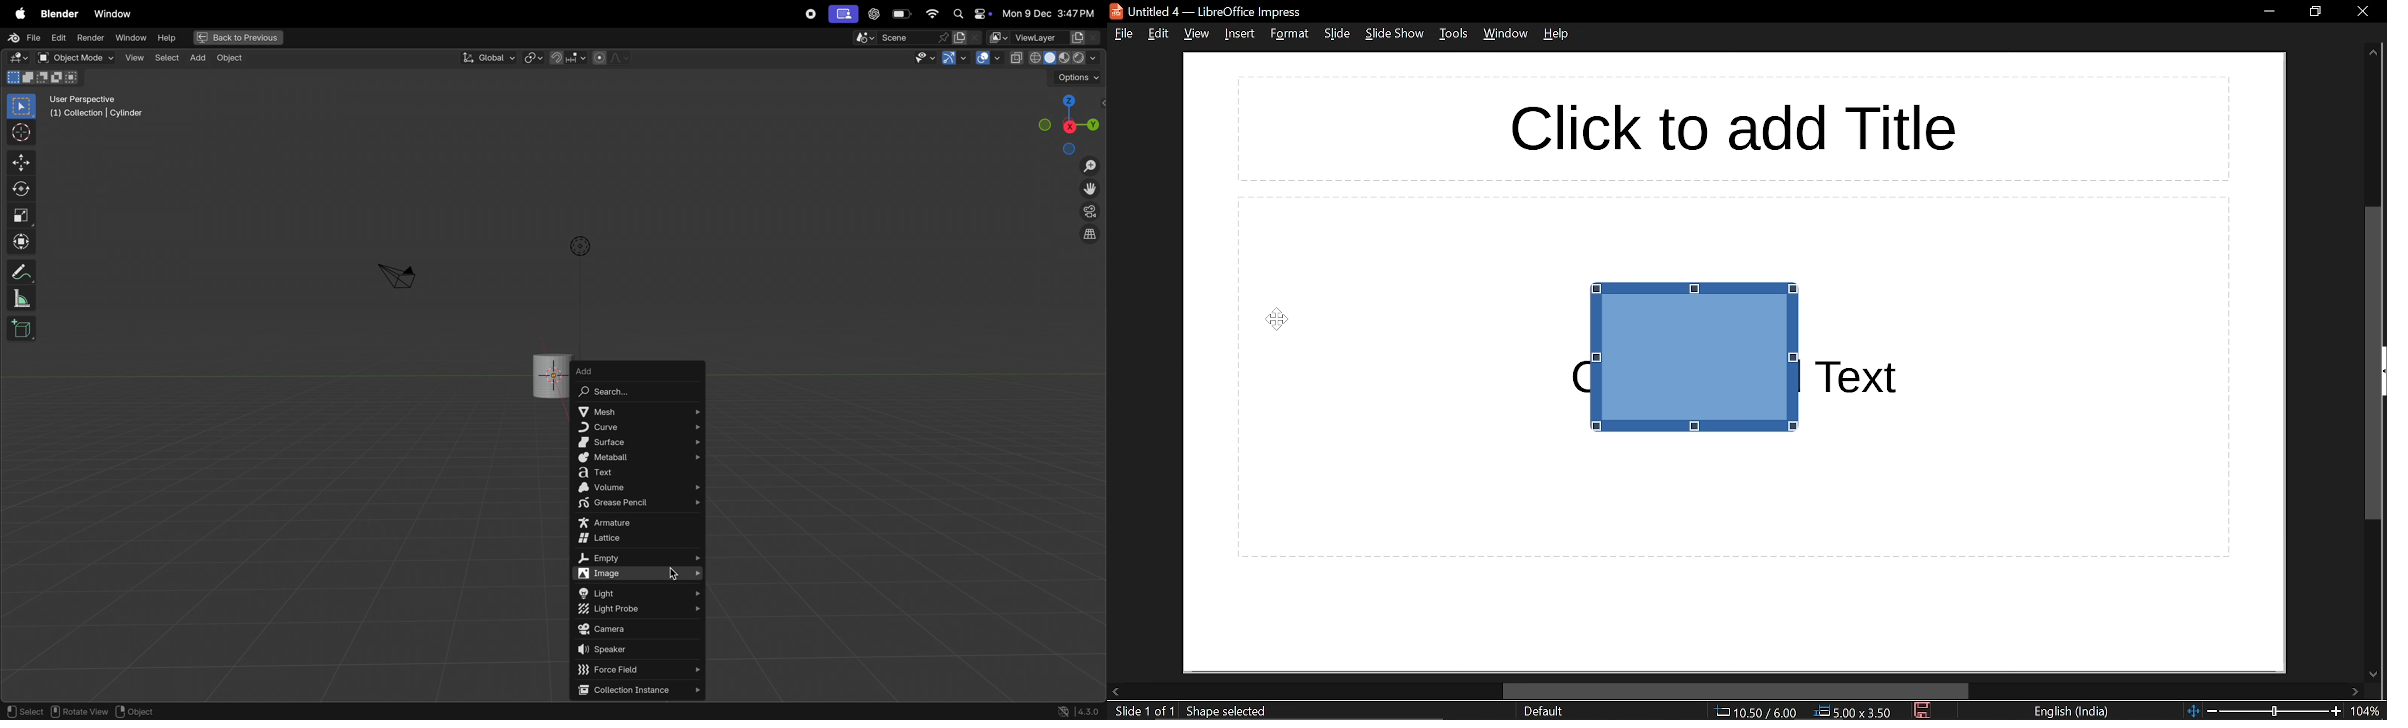  I want to click on options, so click(1075, 77).